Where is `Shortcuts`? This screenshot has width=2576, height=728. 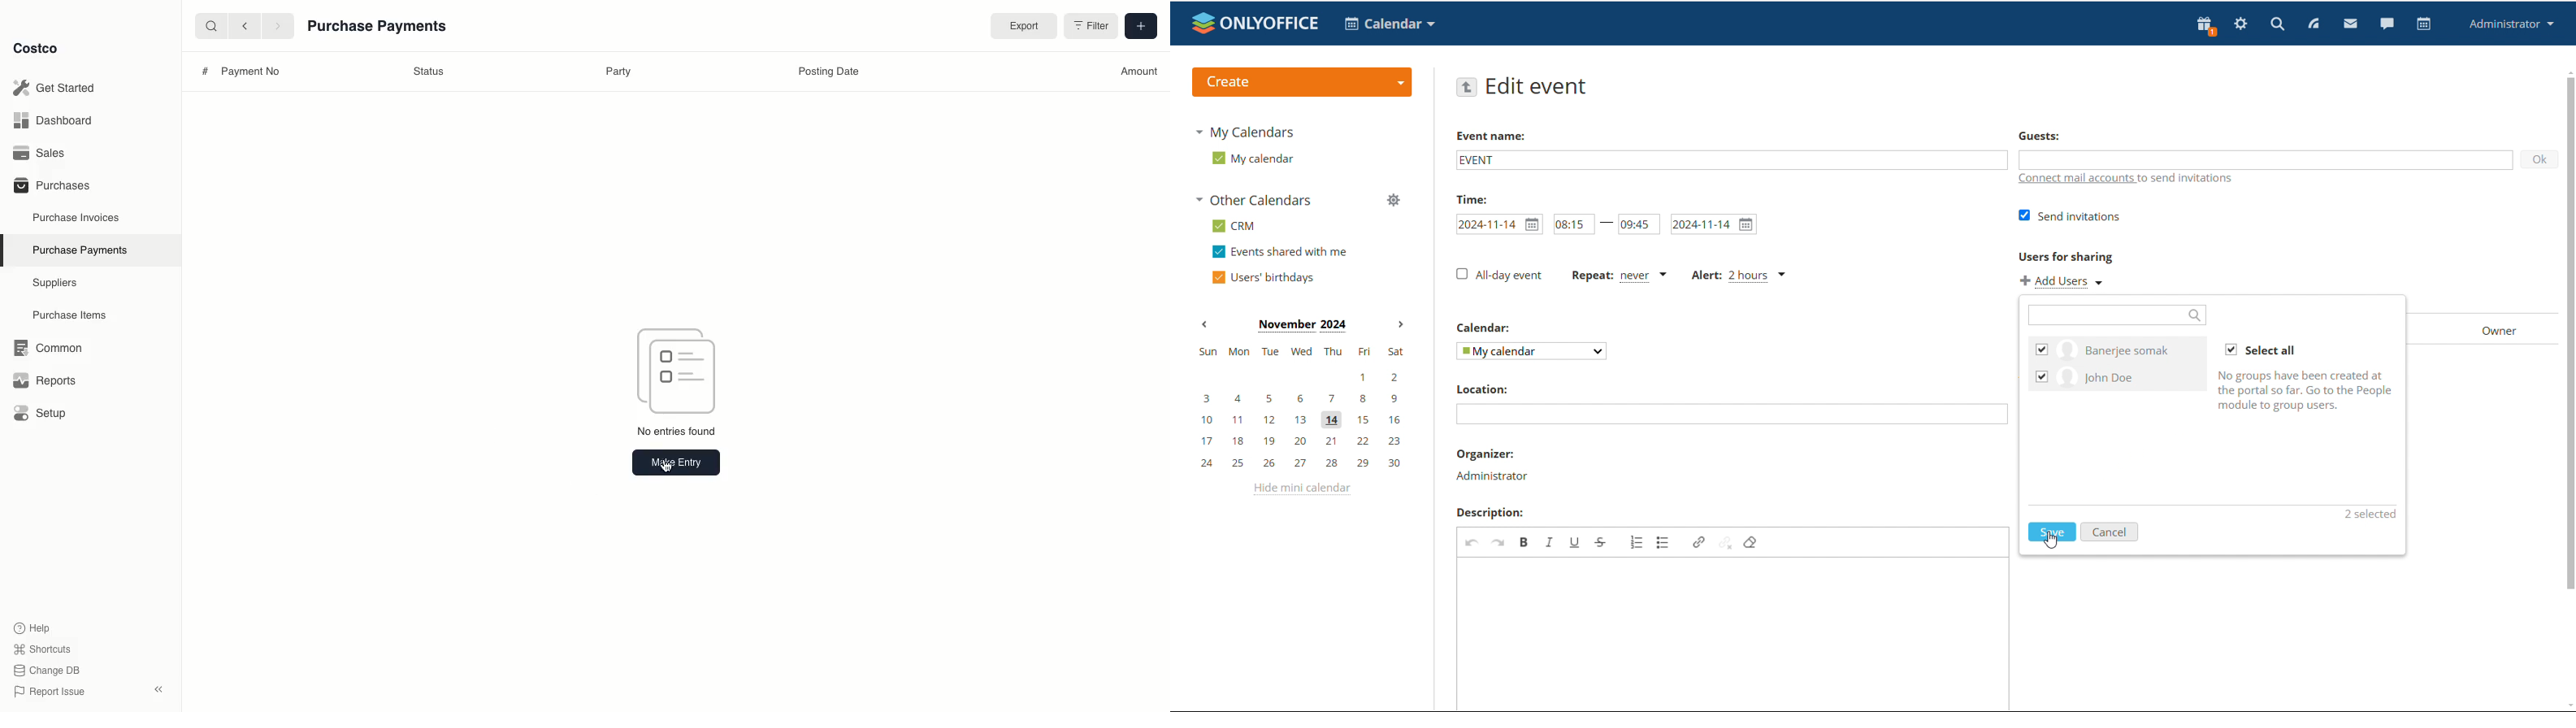 Shortcuts is located at coordinates (41, 648).